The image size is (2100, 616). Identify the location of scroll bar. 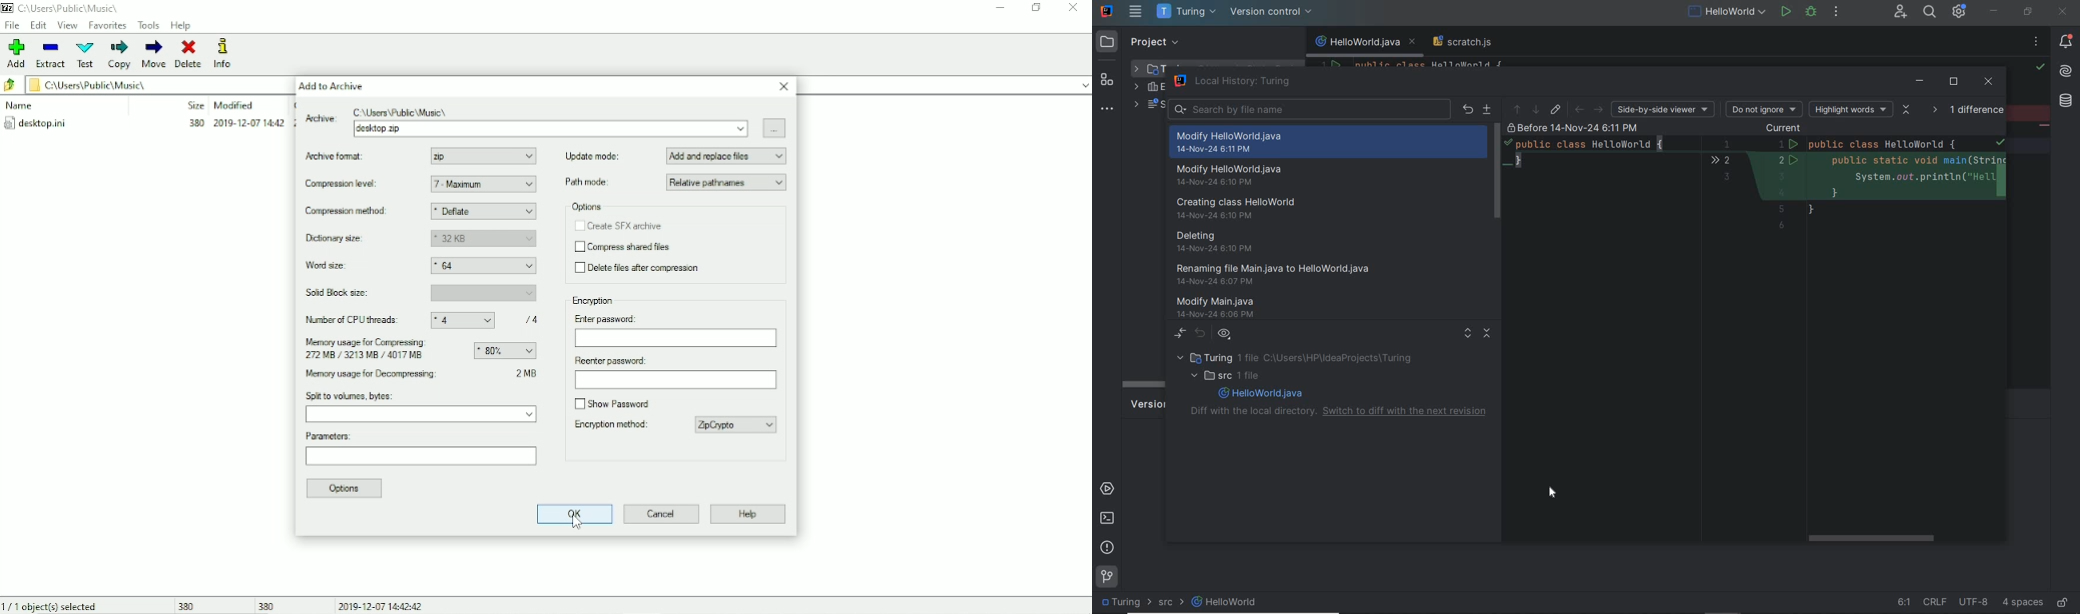
(1144, 384).